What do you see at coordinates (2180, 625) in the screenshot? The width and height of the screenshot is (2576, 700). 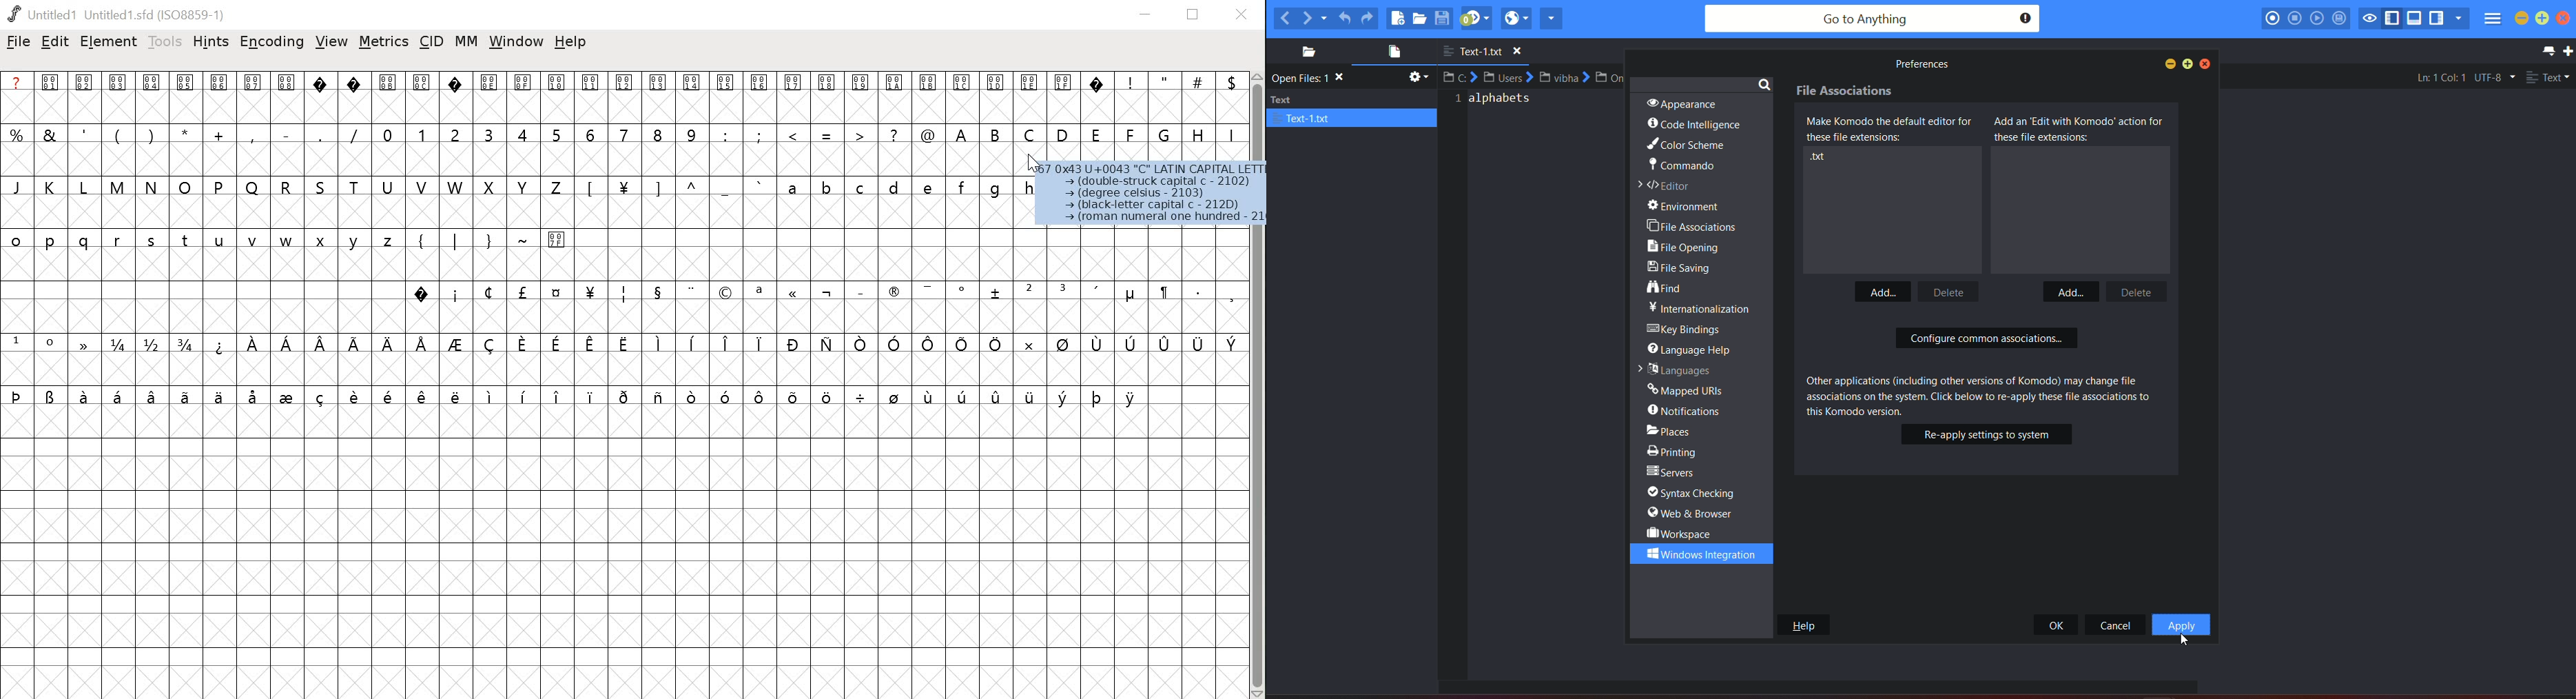 I see `apply` at bounding box center [2180, 625].